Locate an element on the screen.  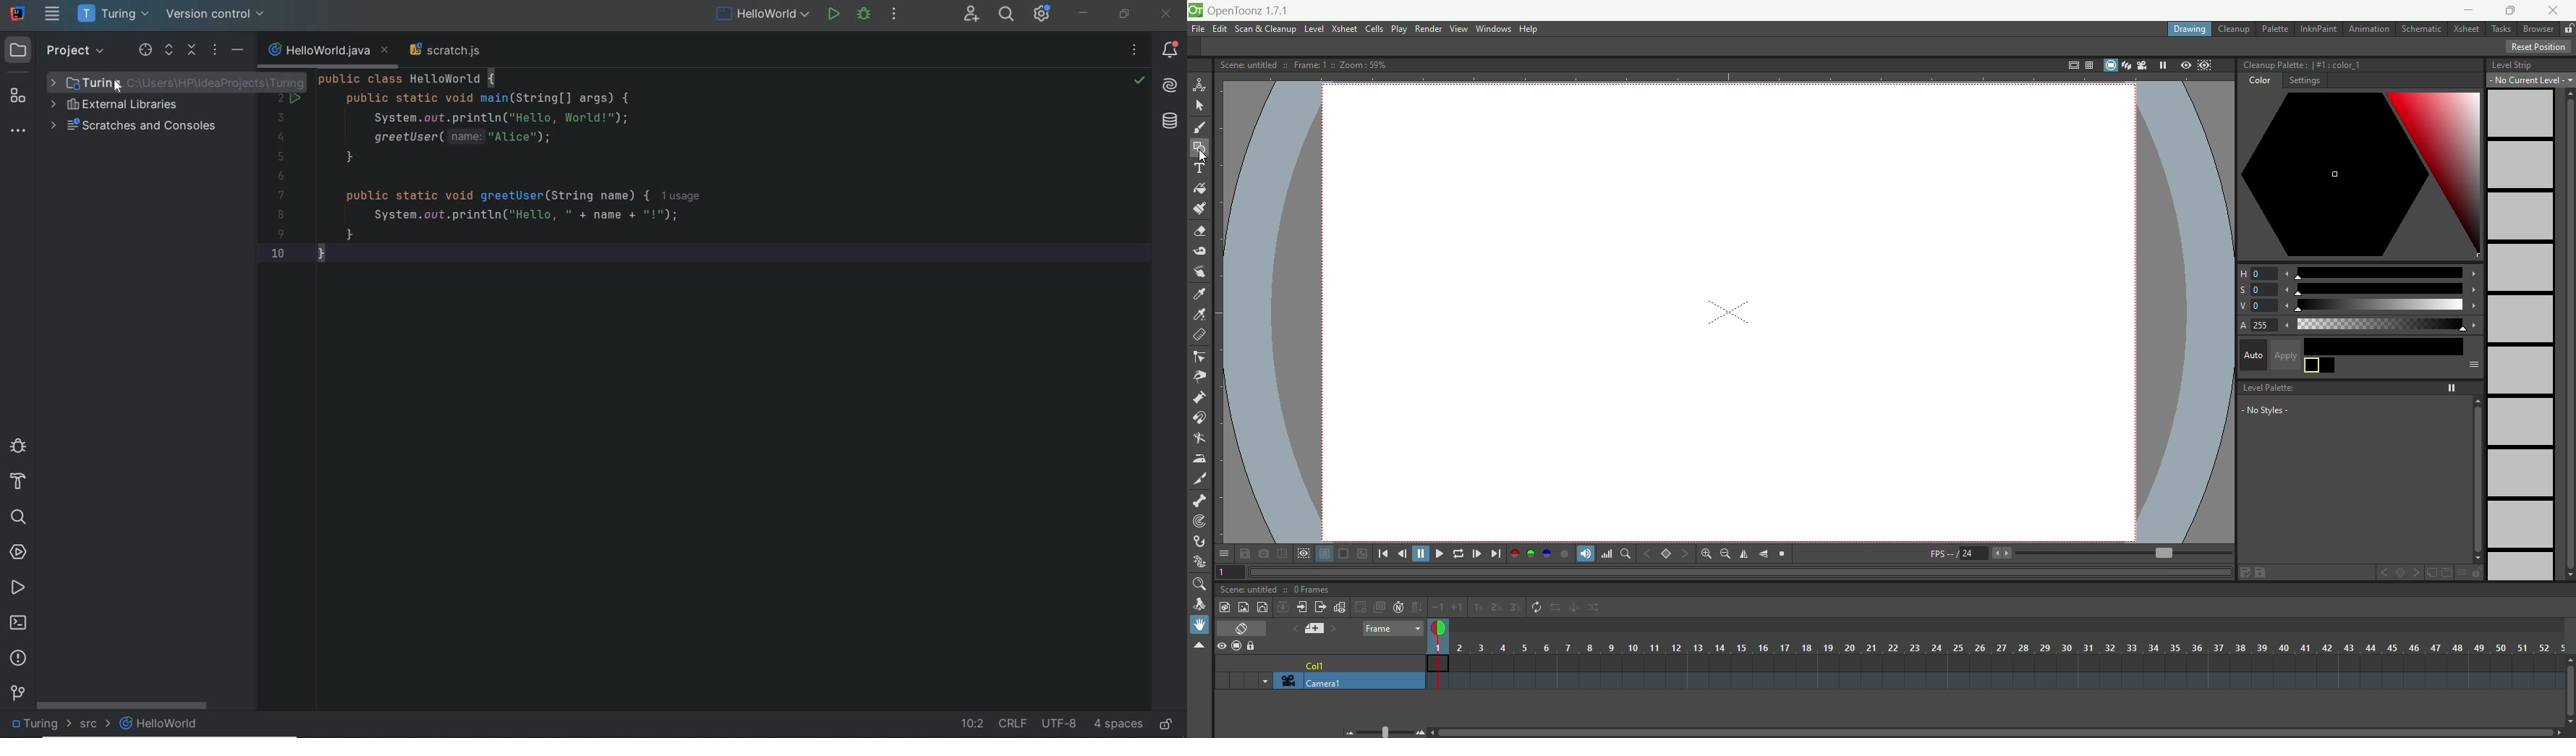
ruler editor is located at coordinates (1199, 334).